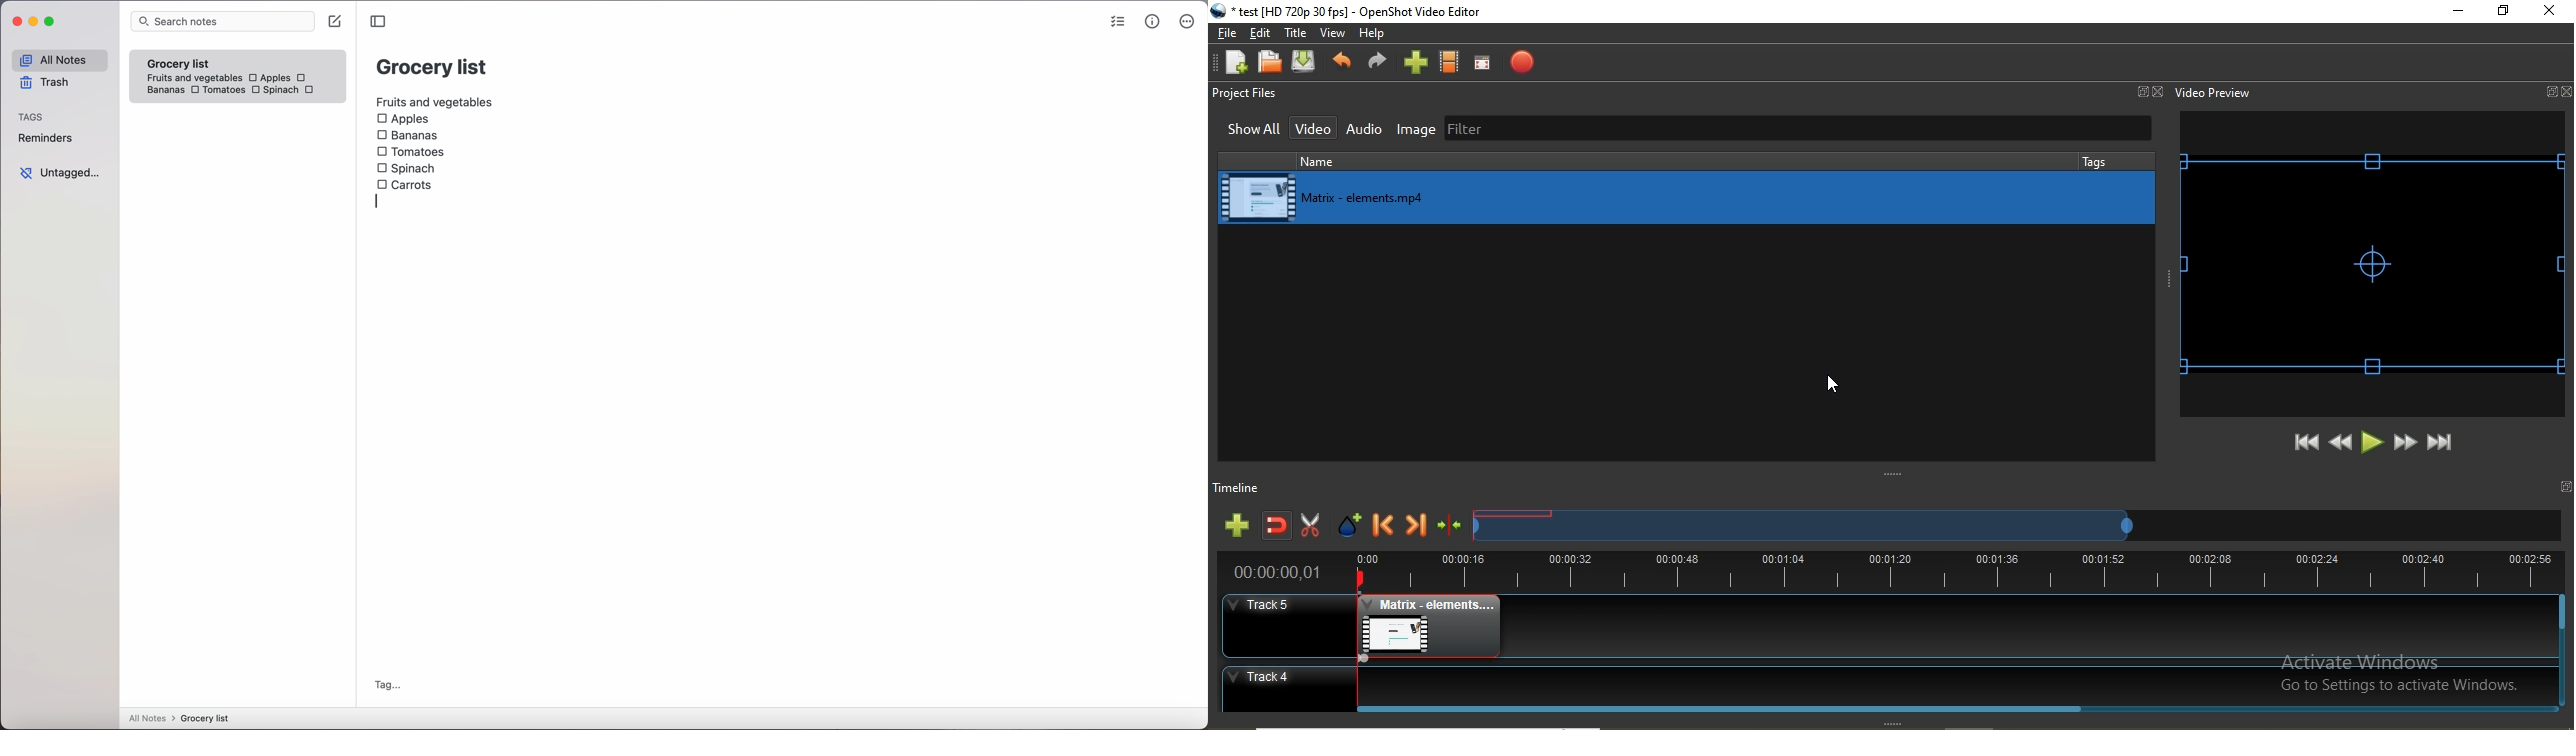 This screenshot has width=2576, height=756. What do you see at coordinates (1153, 22) in the screenshot?
I see `metrics` at bounding box center [1153, 22].